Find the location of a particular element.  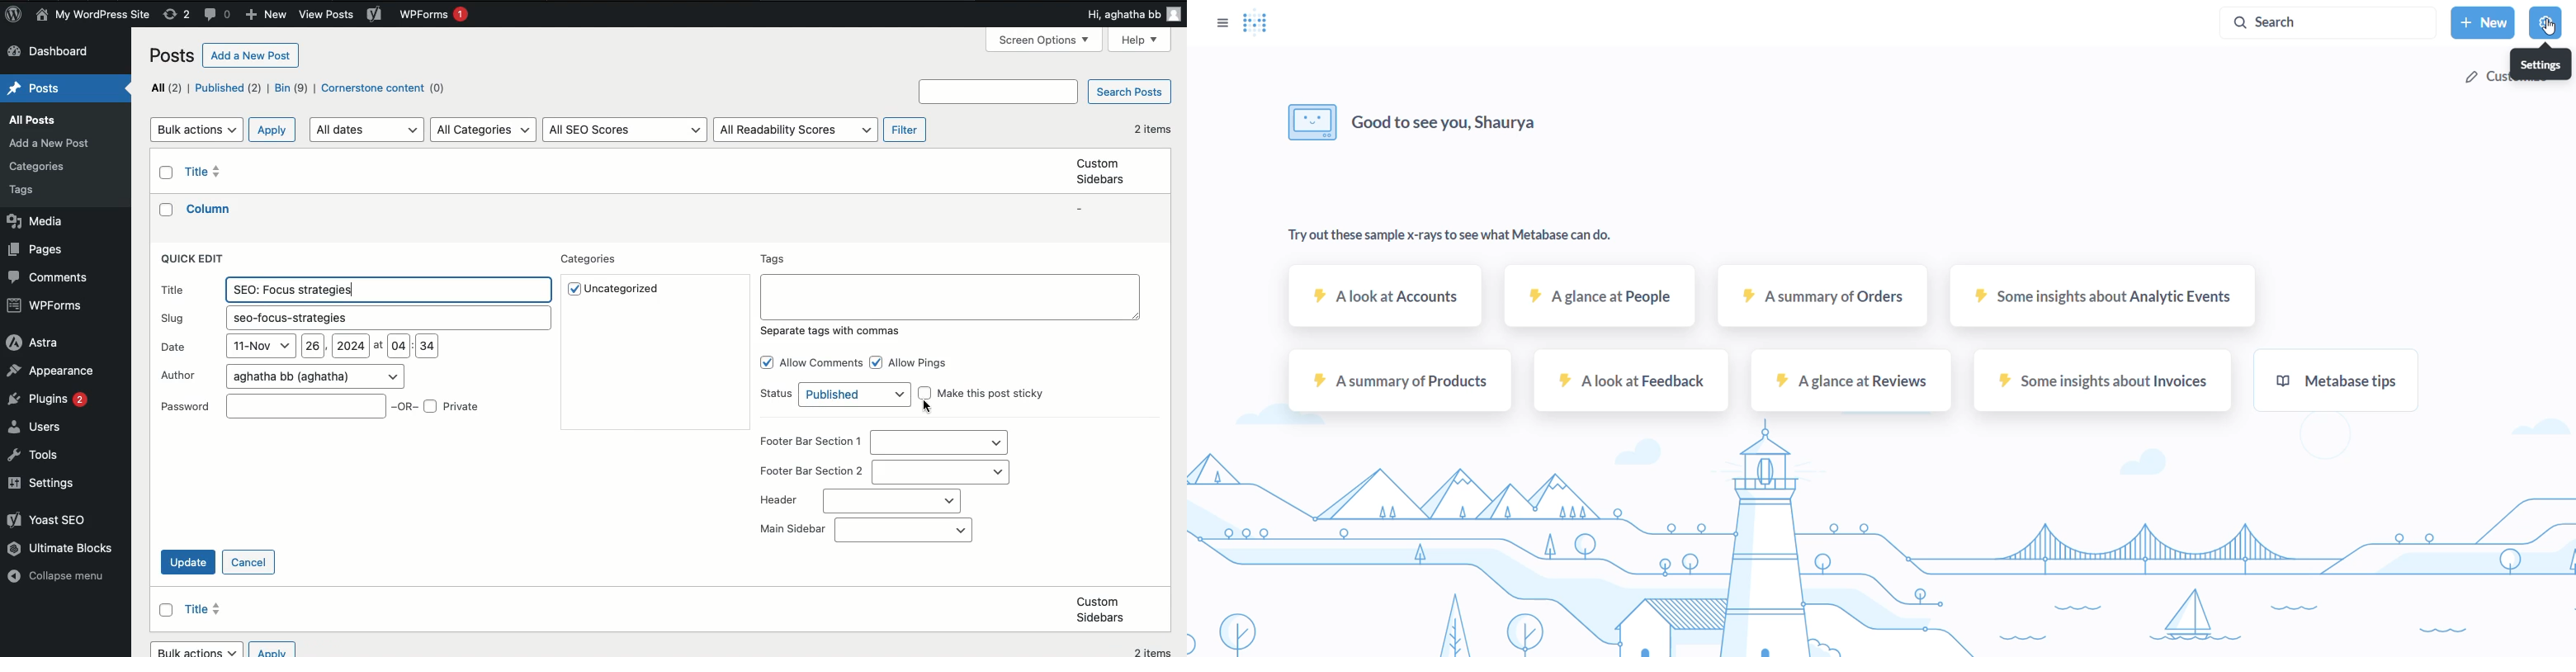

Uncategorized is located at coordinates (626, 289).